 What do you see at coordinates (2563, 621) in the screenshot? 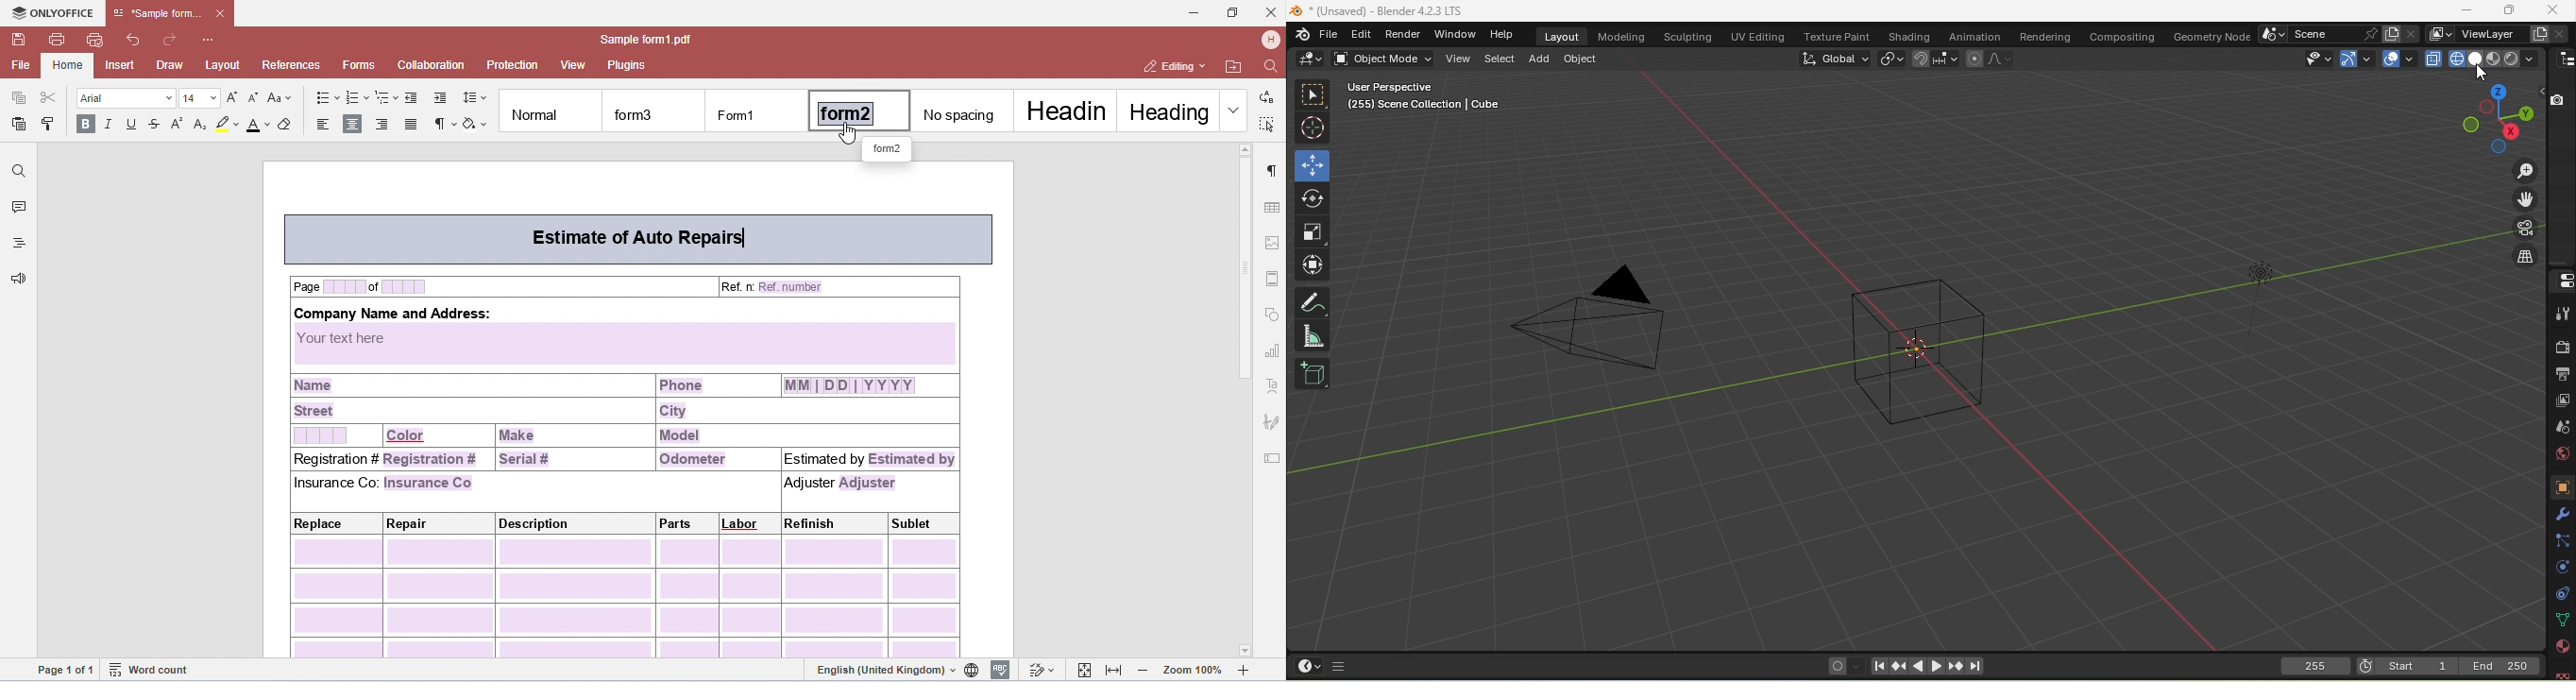
I see `Data` at bounding box center [2563, 621].